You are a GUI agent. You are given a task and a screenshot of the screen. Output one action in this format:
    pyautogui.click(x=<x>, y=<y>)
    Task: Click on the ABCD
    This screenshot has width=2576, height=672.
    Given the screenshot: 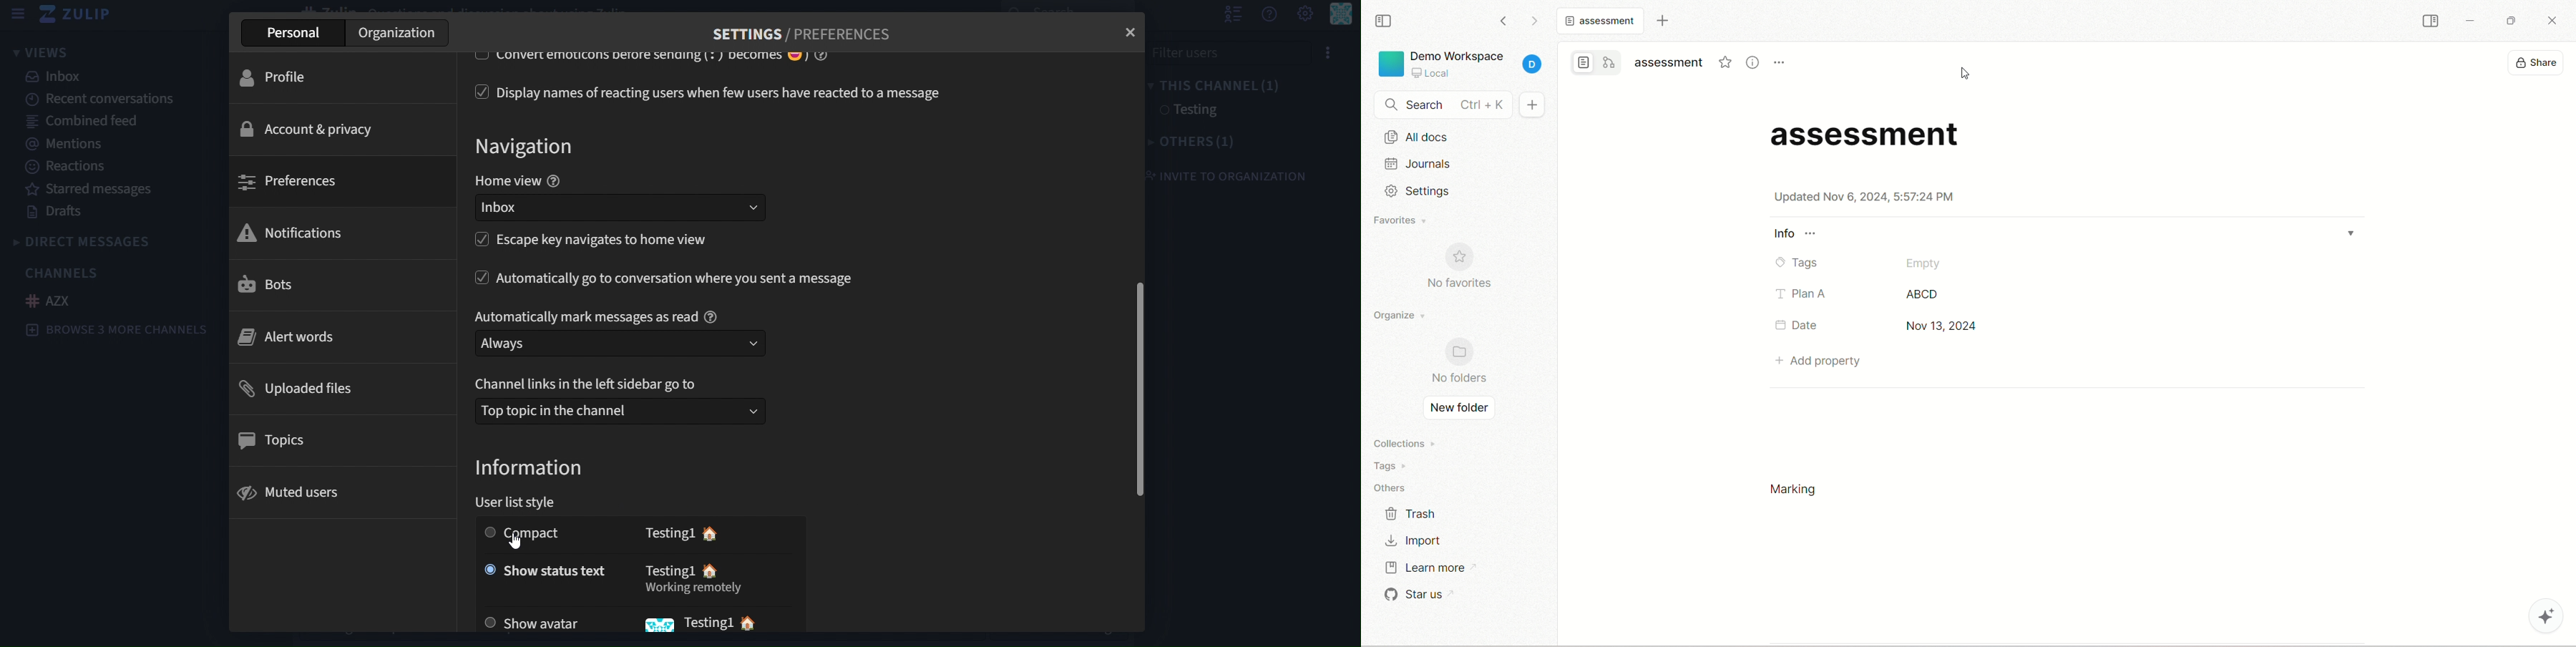 What is the action you would take?
    pyautogui.click(x=1922, y=295)
    